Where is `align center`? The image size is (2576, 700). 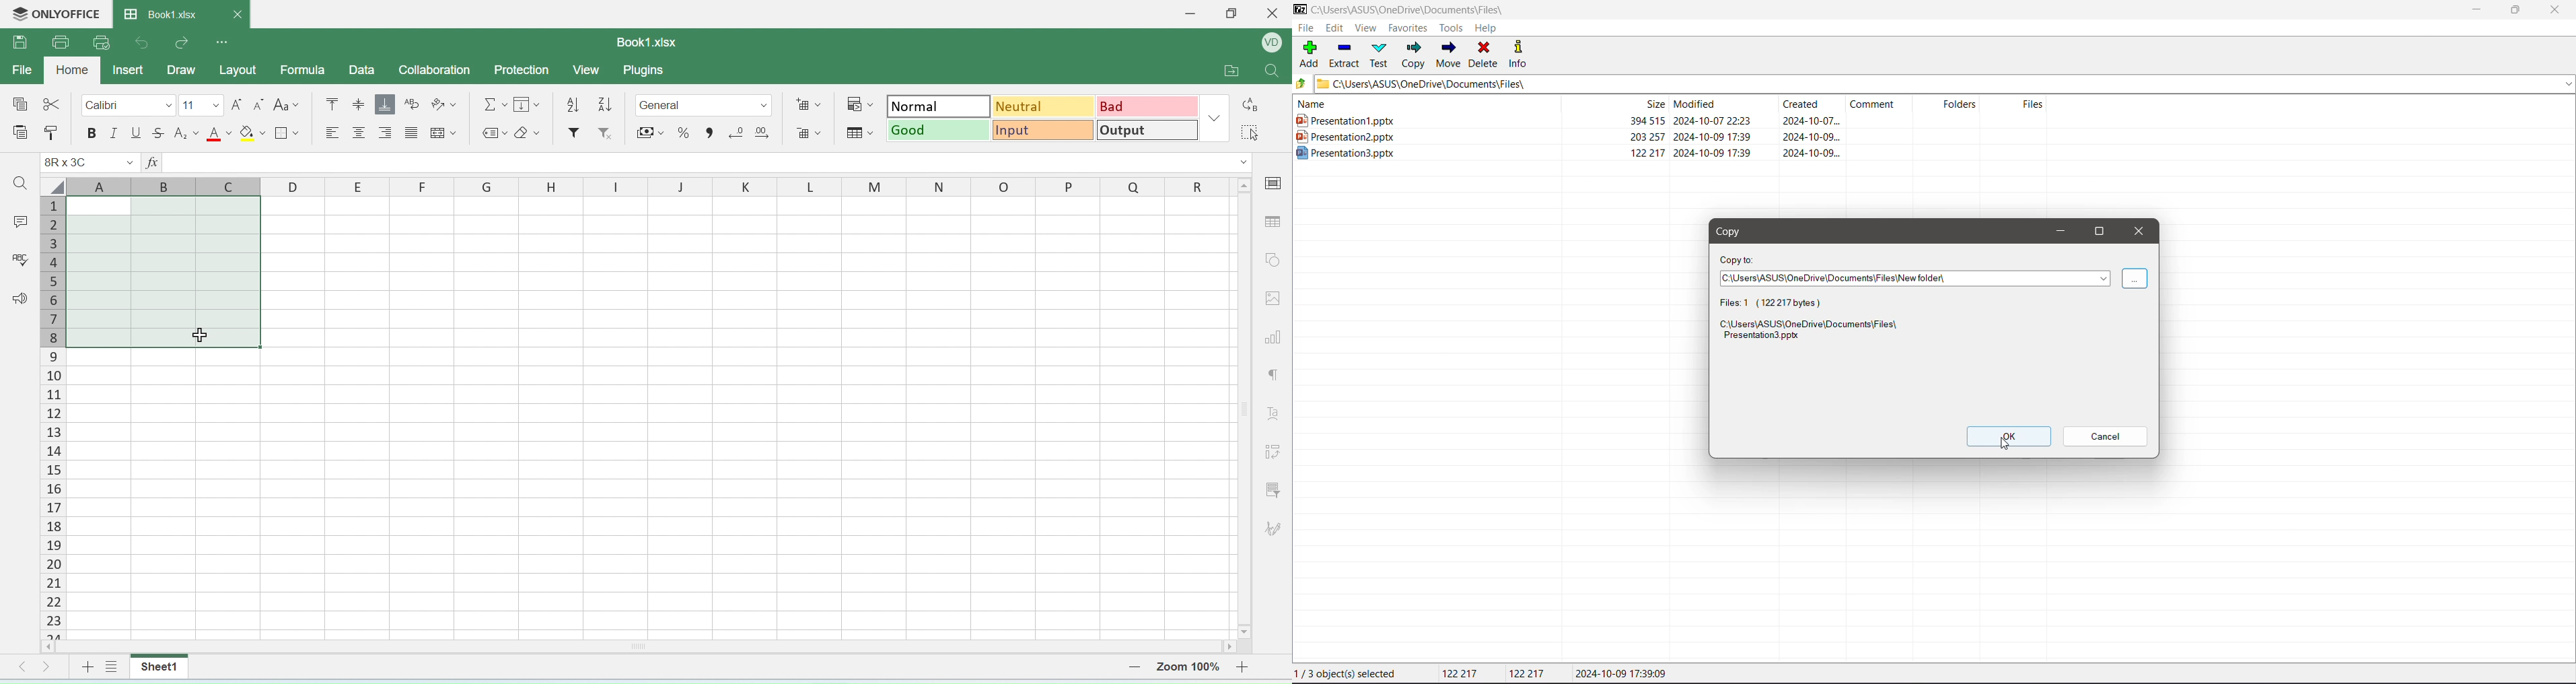
align center is located at coordinates (360, 135).